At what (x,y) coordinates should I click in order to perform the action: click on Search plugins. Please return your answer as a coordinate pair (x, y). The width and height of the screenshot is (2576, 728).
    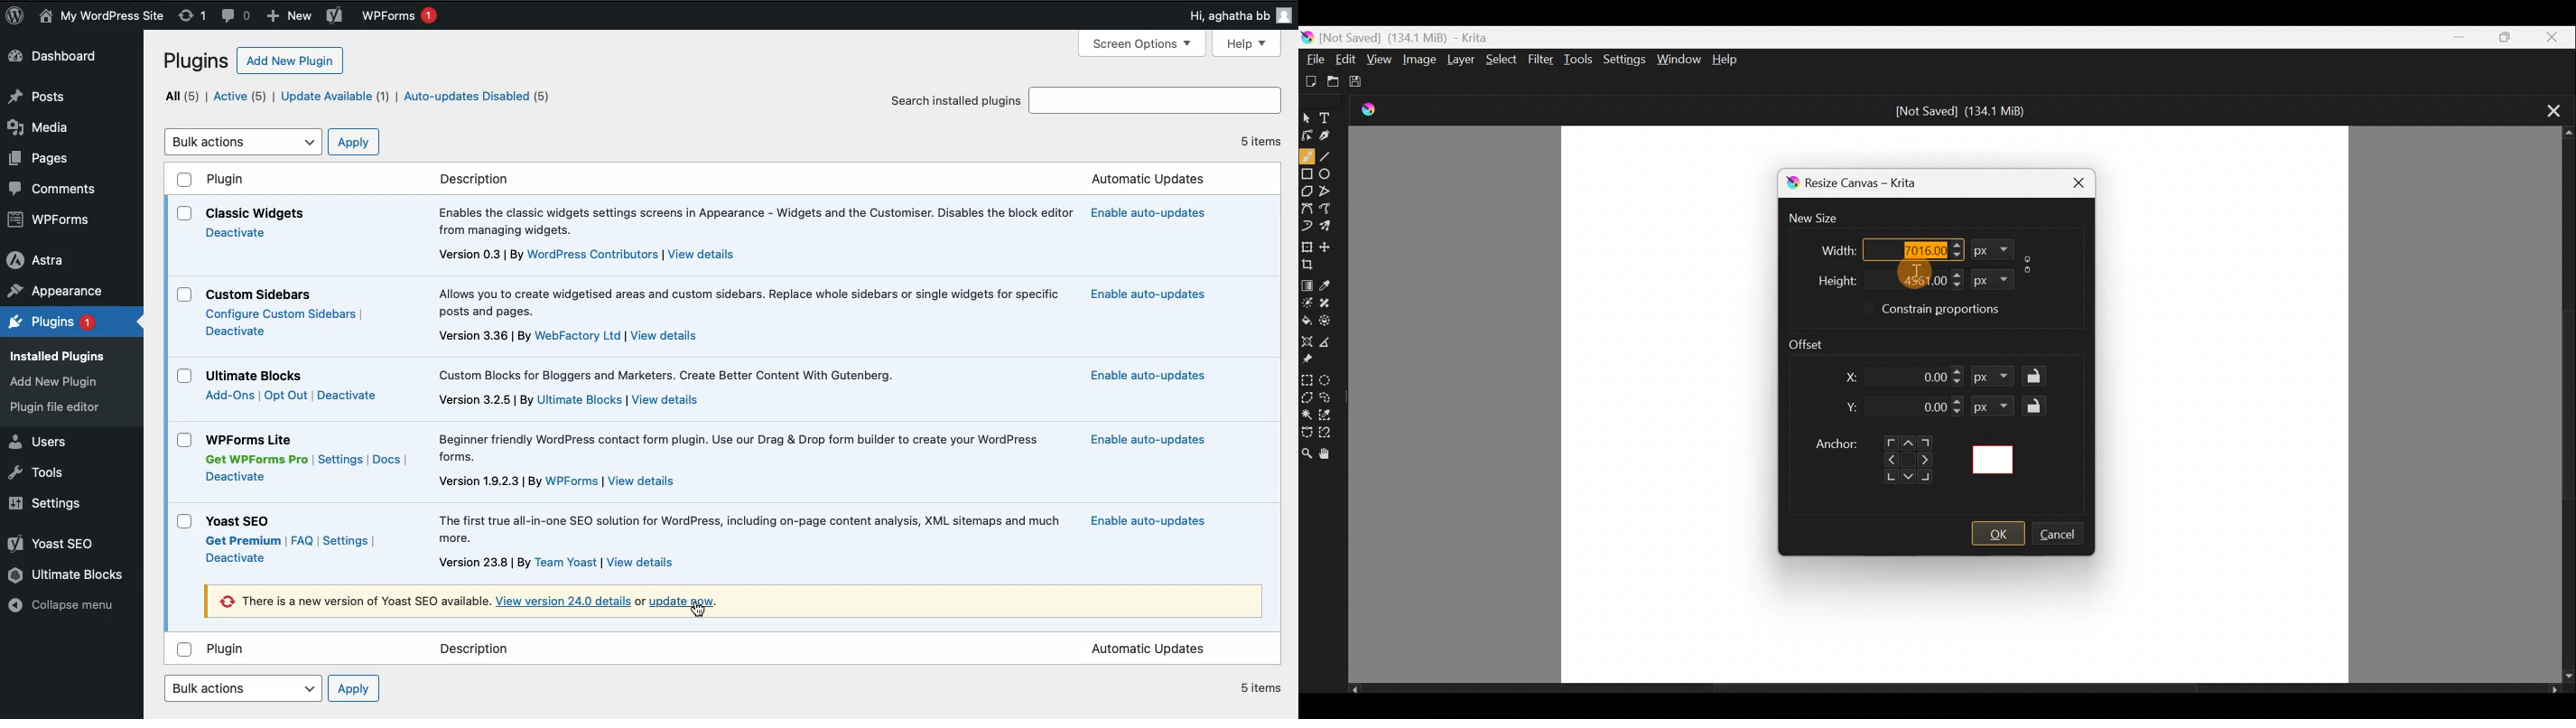
    Looking at the image, I should click on (955, 99).